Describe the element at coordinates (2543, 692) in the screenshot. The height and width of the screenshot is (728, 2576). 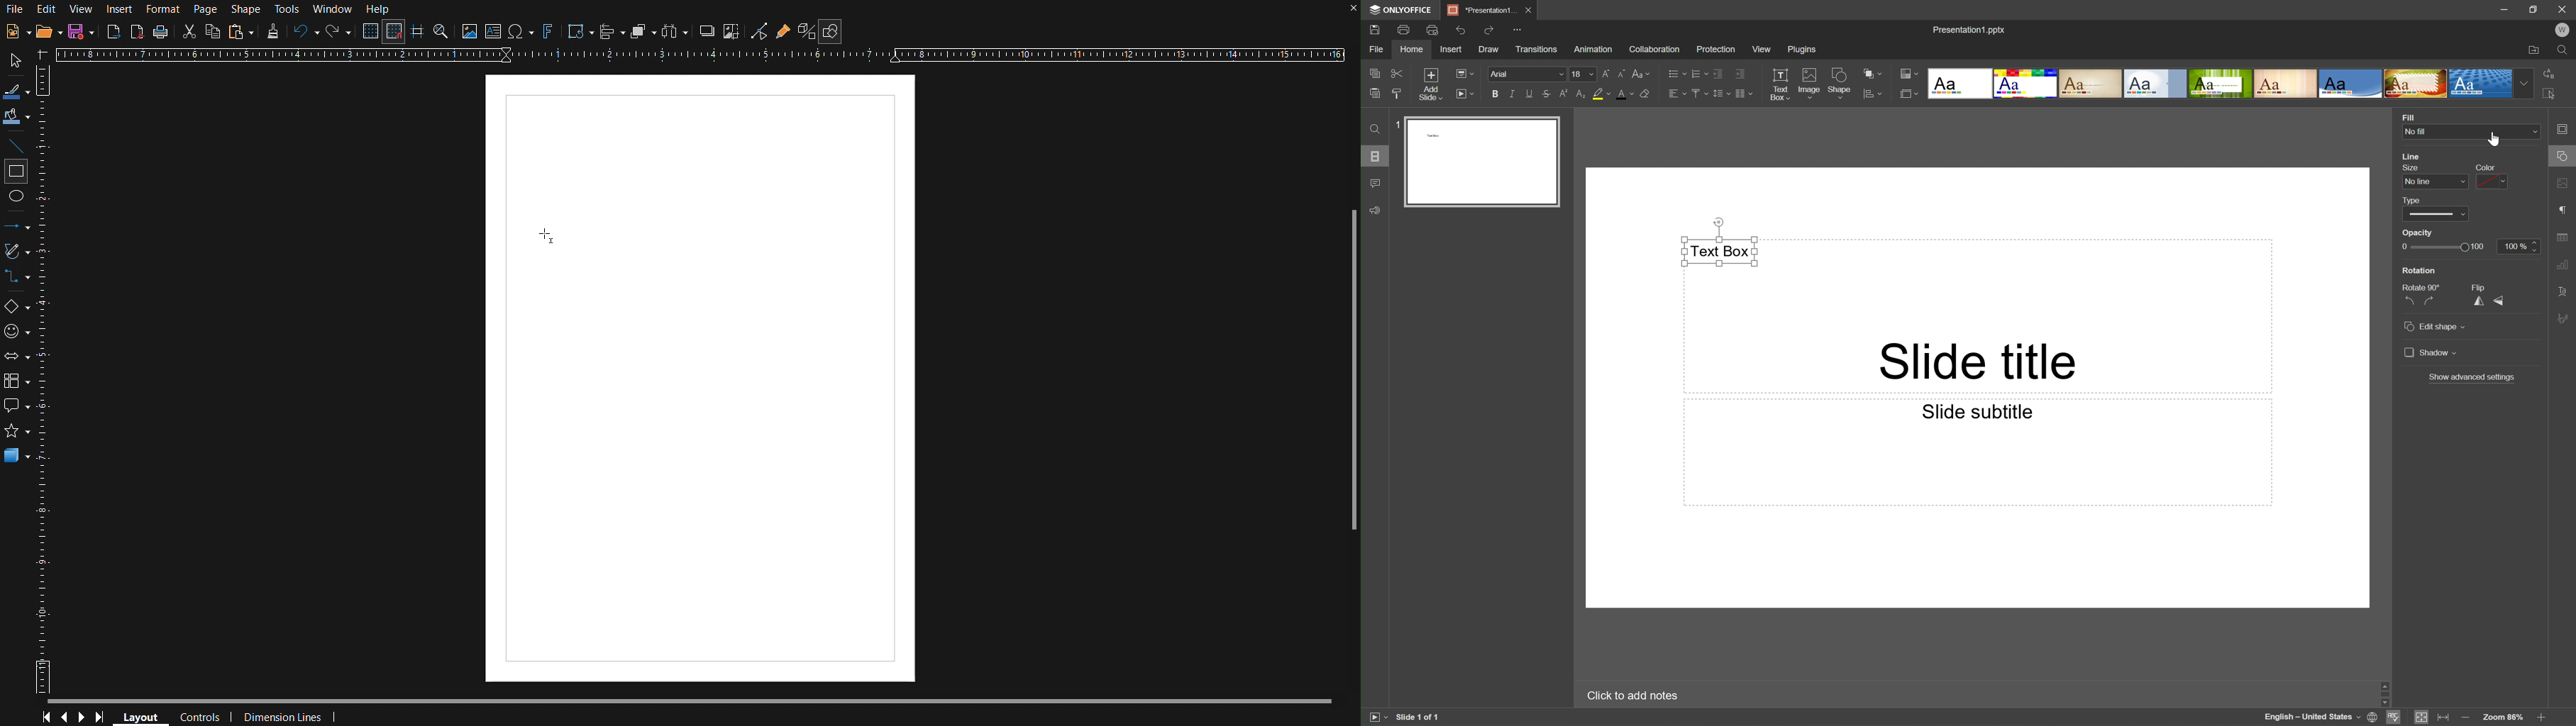
I see `Scroll Bar` at that location.